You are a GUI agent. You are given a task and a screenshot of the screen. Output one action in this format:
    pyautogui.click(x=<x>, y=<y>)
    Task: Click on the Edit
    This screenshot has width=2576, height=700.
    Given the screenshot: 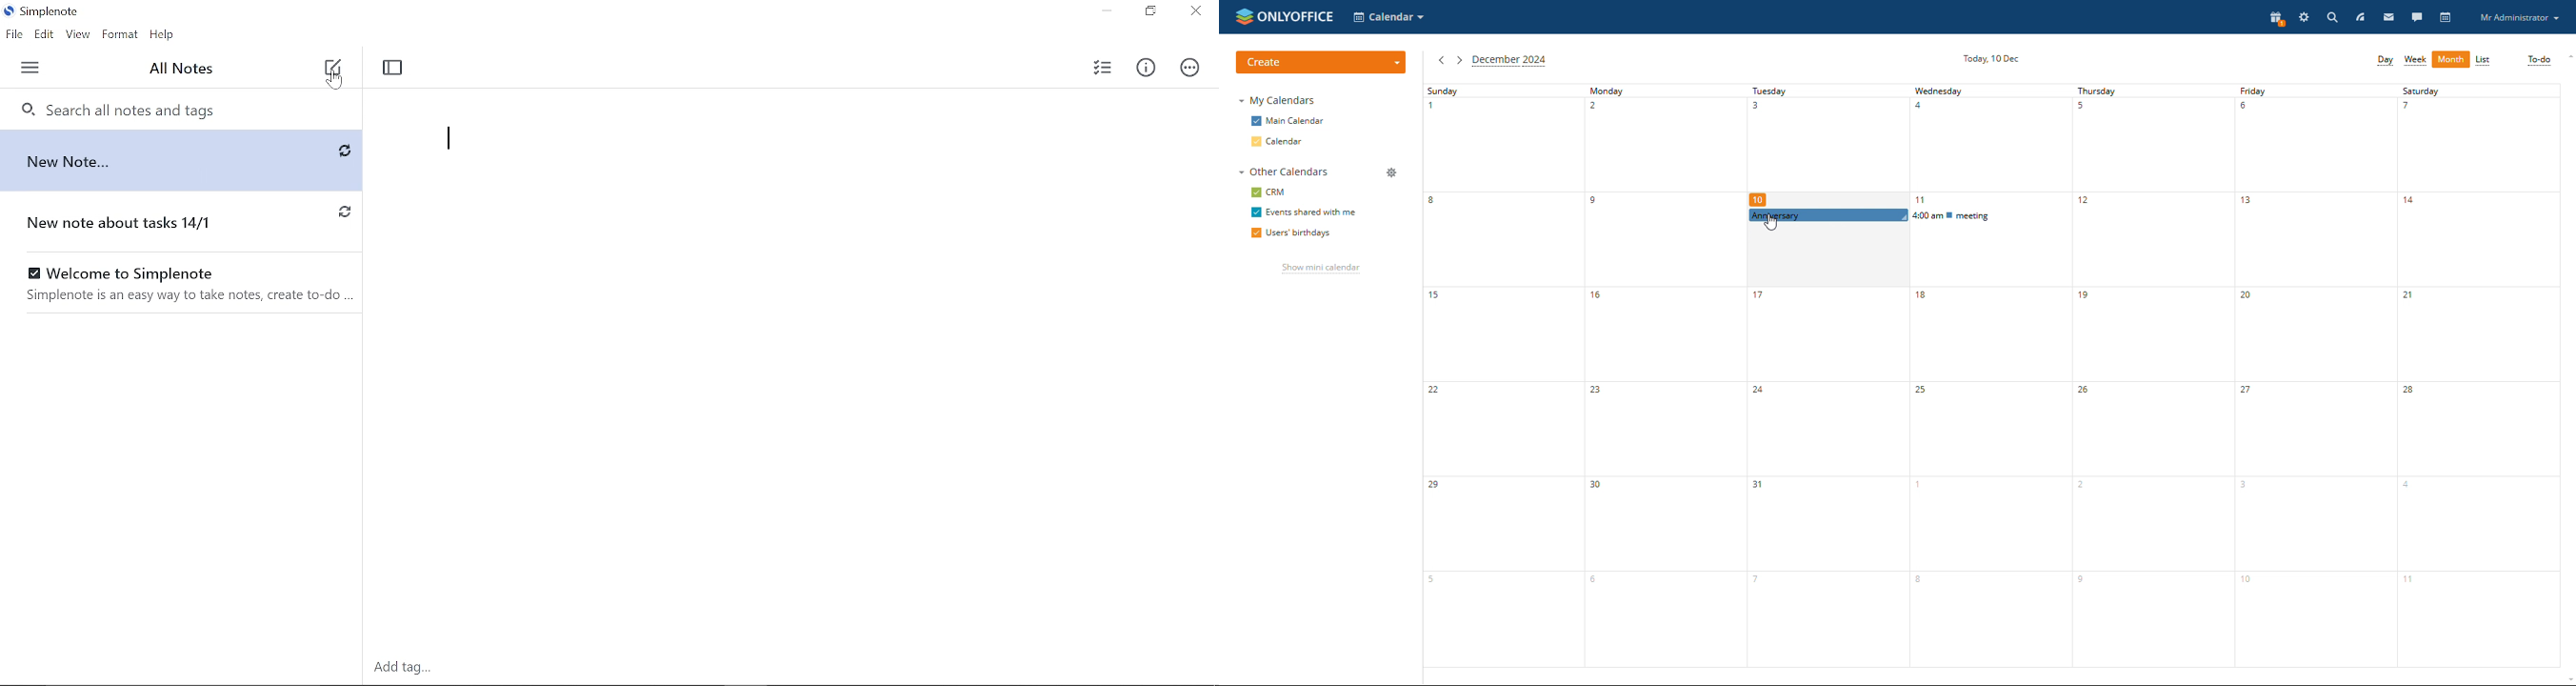 What is the action you would take?
    pyautogui.click(x=43, y=35)
    